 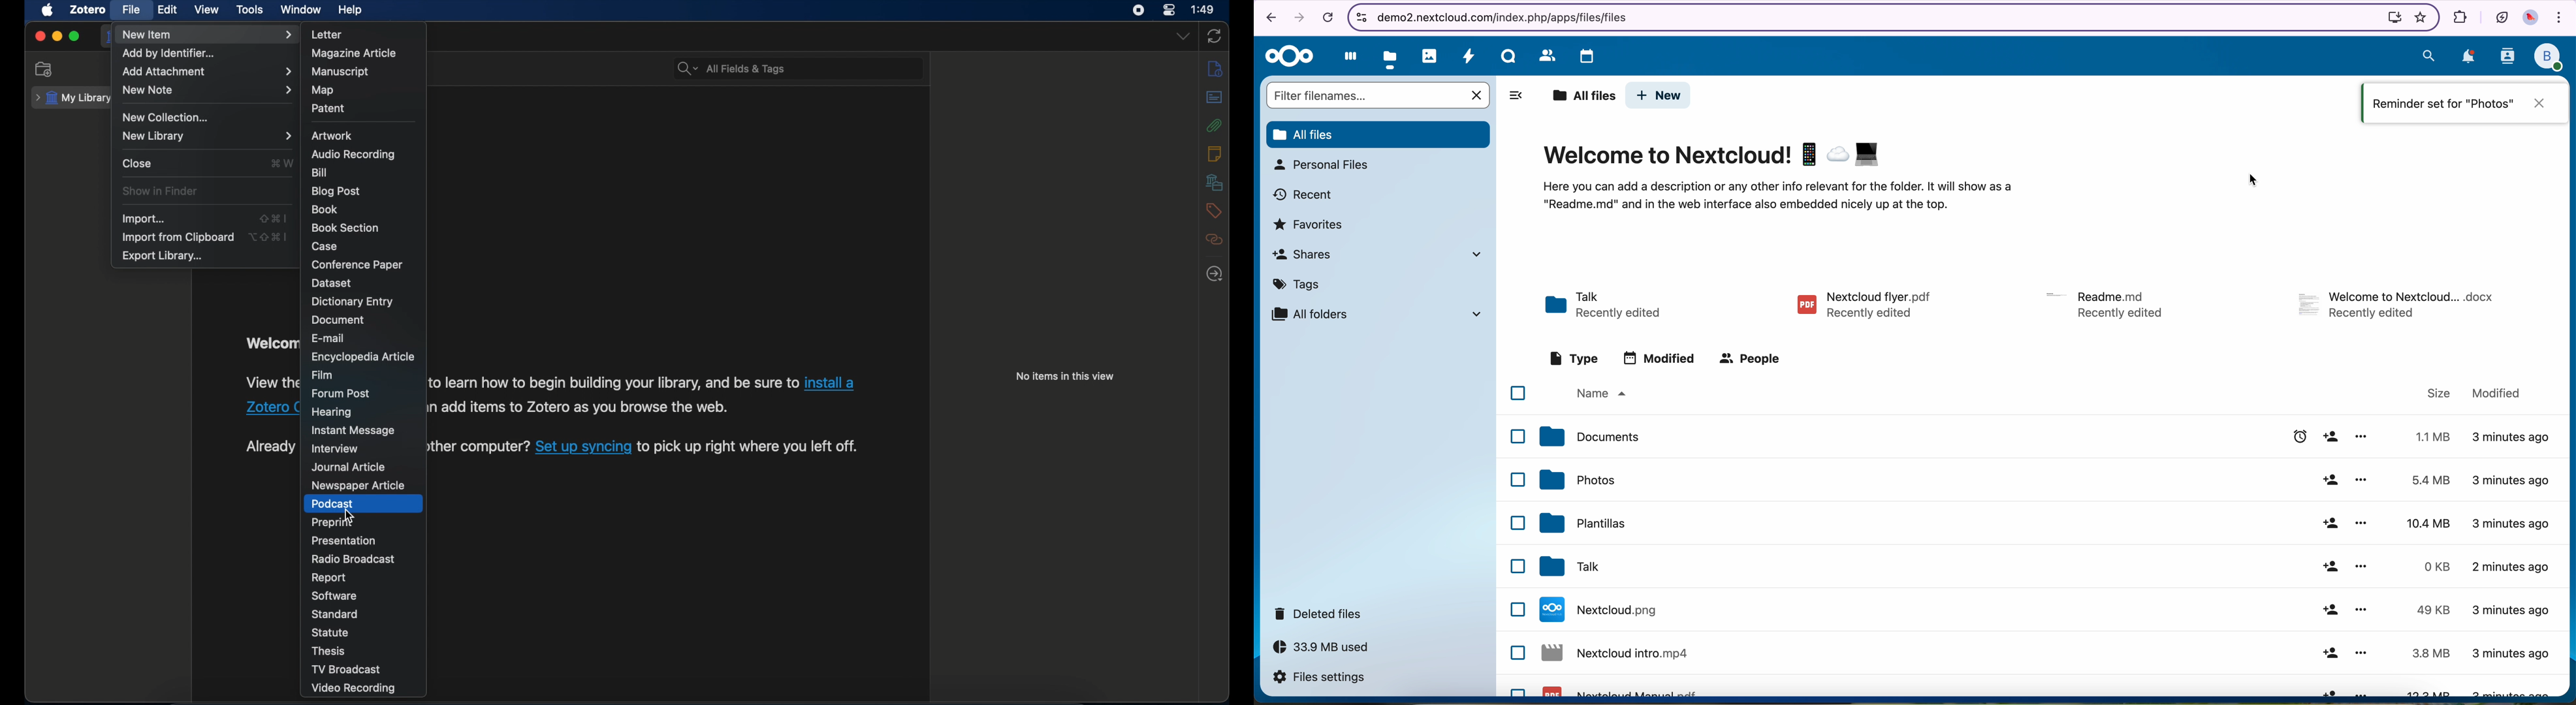 I want to click on thesis, so click(x=330, y=651).